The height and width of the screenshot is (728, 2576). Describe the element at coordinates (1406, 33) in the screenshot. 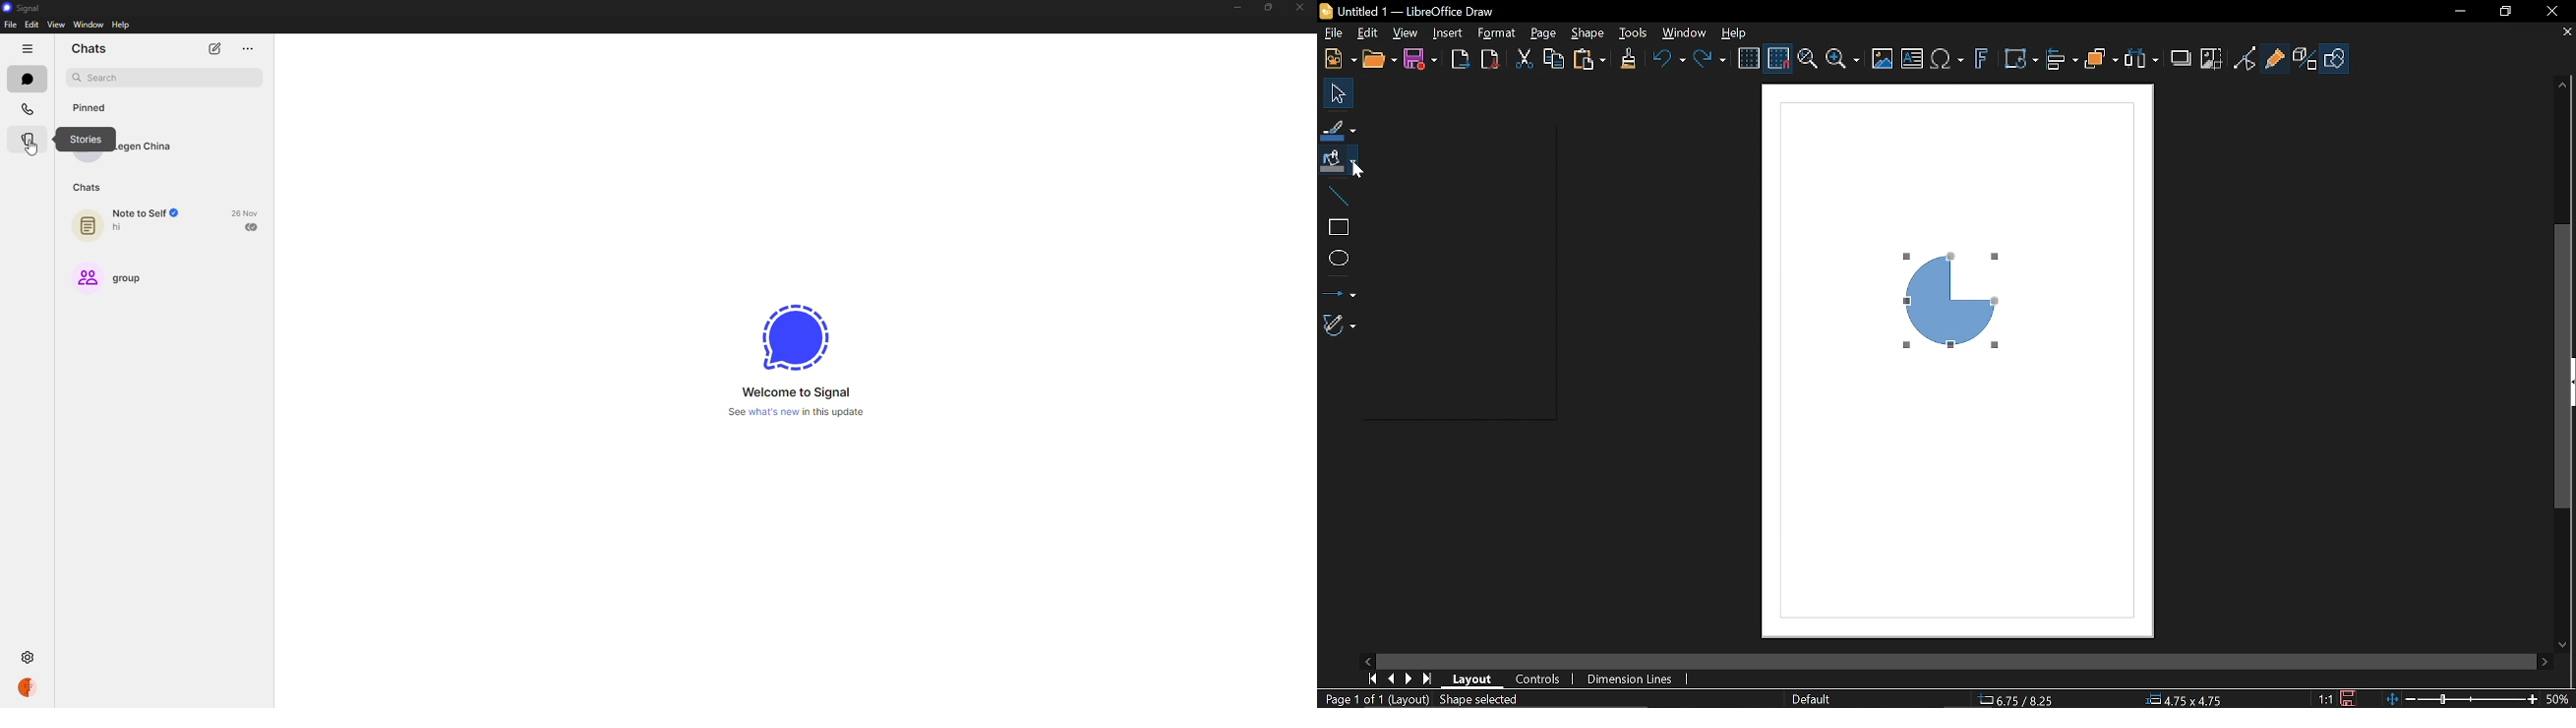

I see `View` at that location.